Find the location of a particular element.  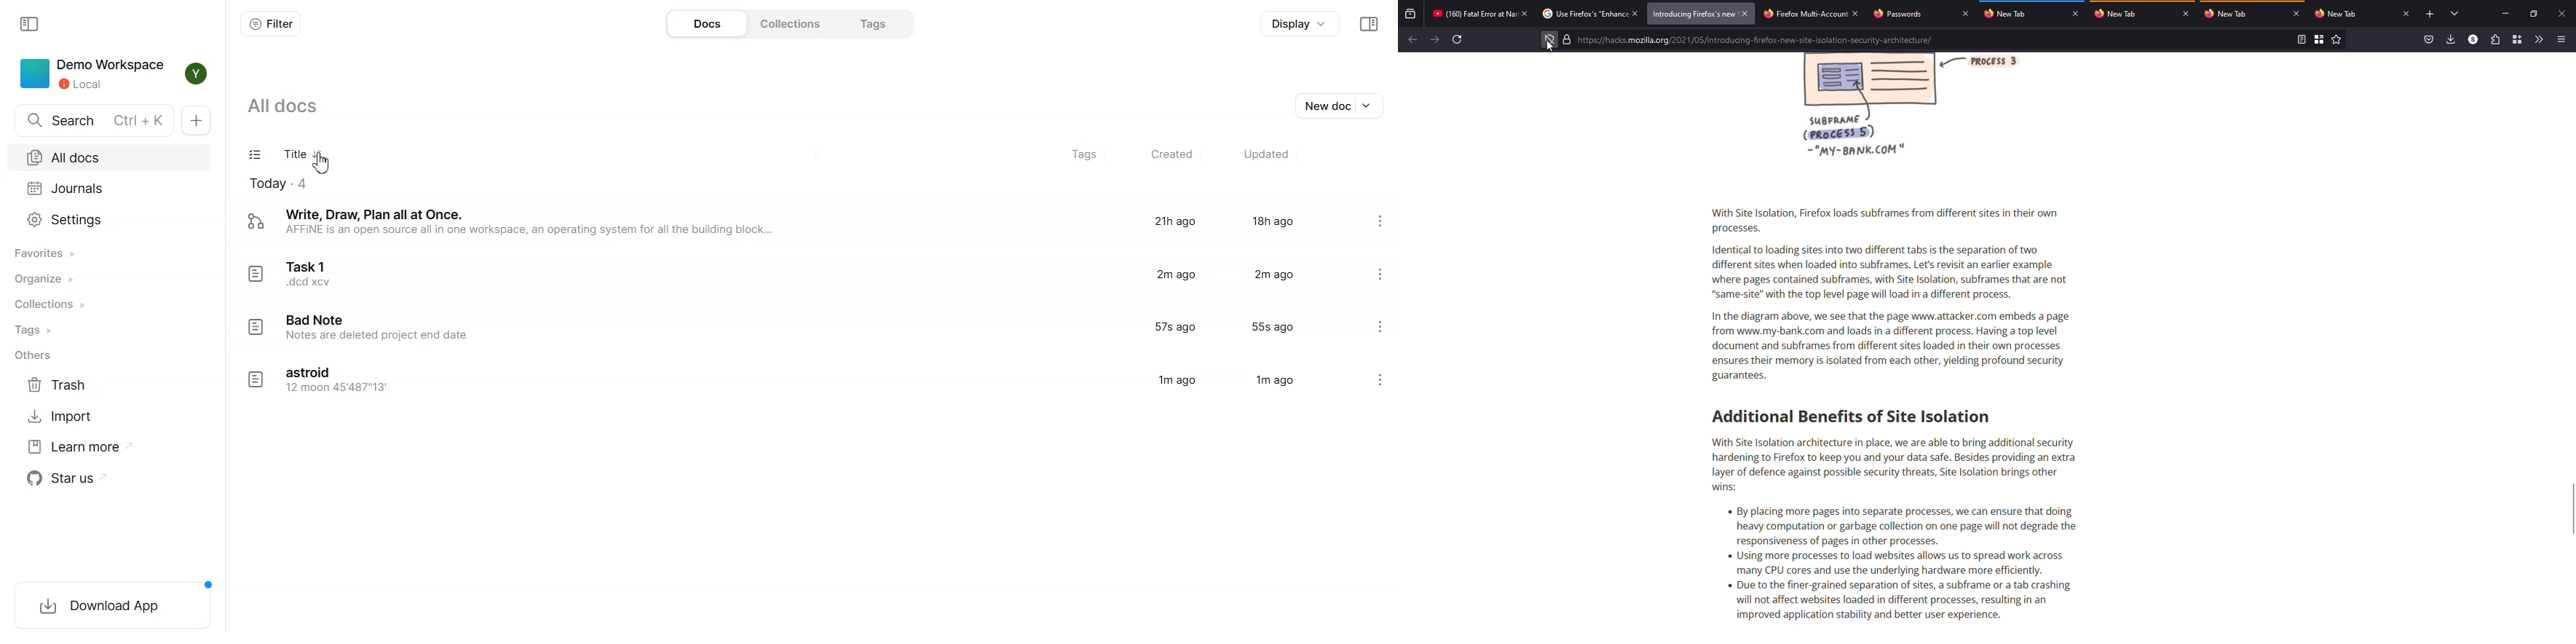

1m ago is located at coordinates (1275, 382).